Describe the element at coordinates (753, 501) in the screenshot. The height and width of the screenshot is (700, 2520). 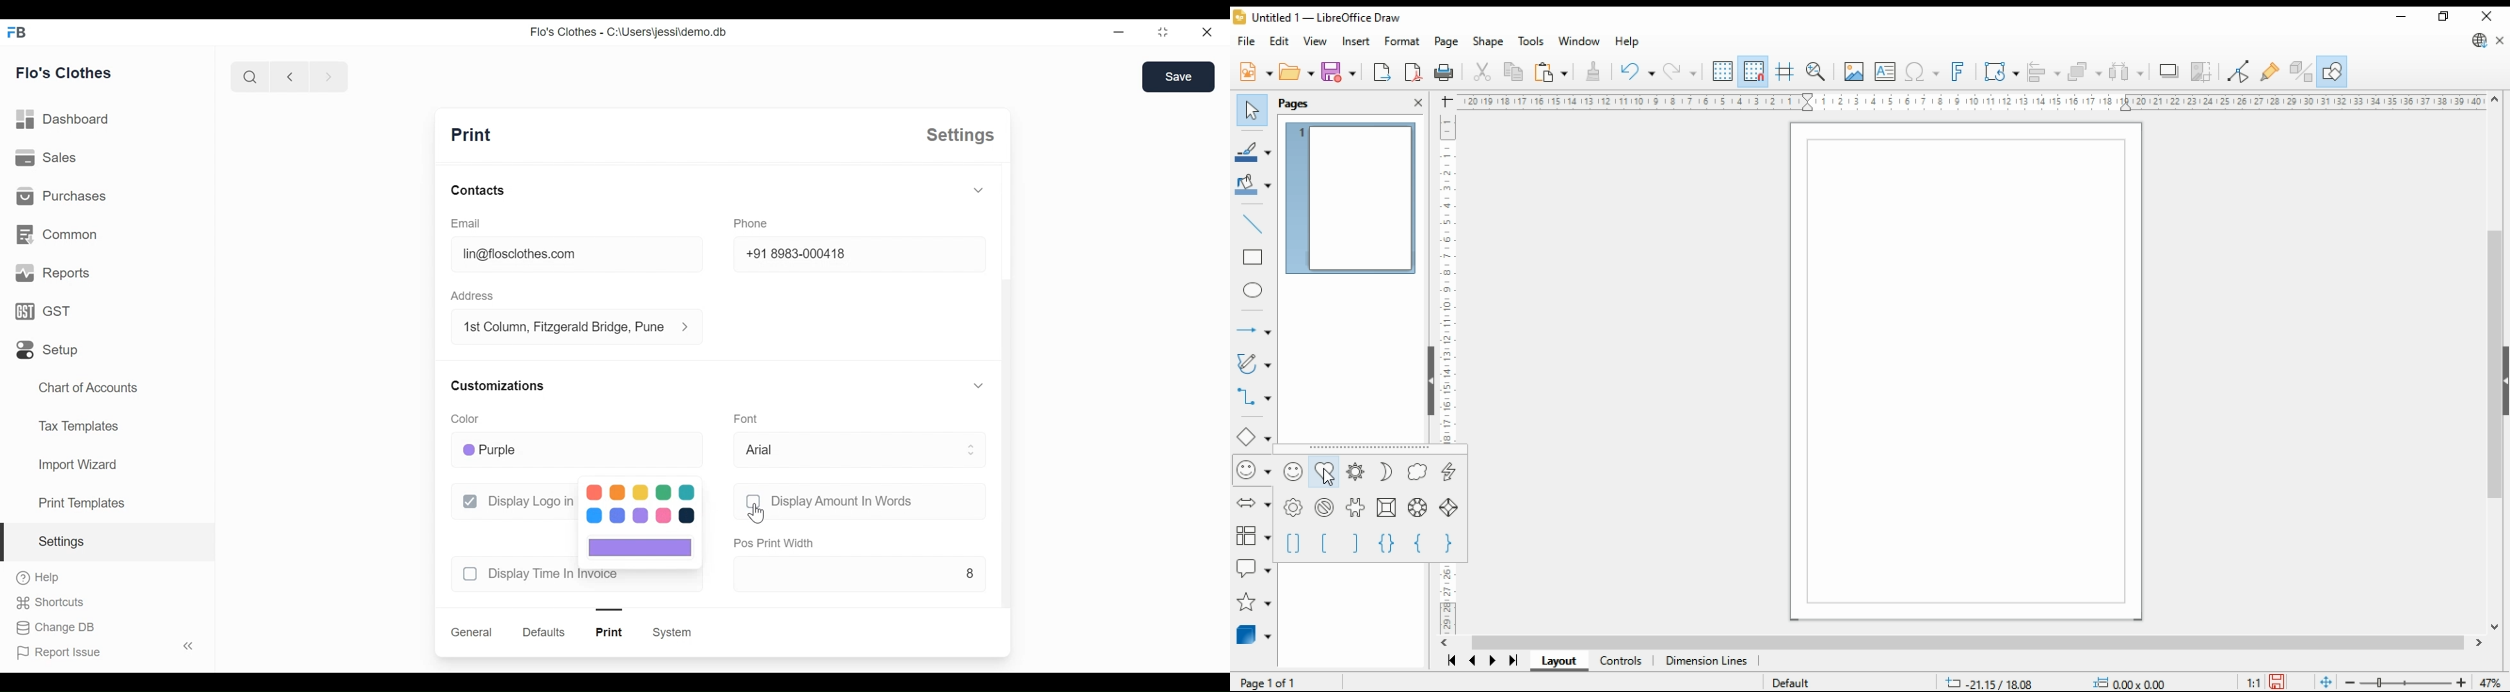
I see `checkbox` at that location.